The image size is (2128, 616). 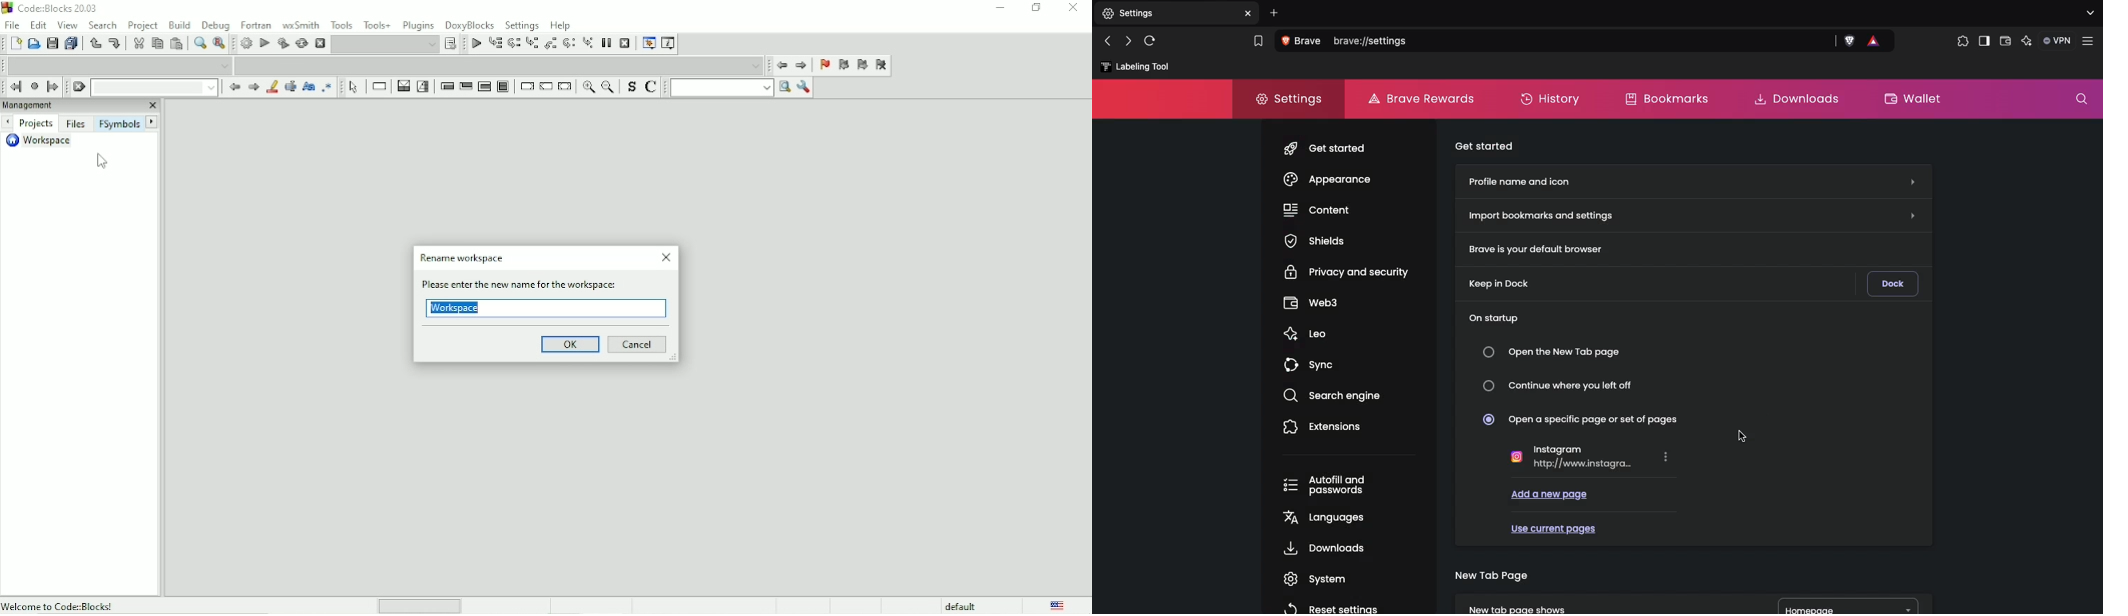 What do you see at coordinates (1591, 456) in the screenshot?
I see `Instagram` at bounding box center [1591, 456].